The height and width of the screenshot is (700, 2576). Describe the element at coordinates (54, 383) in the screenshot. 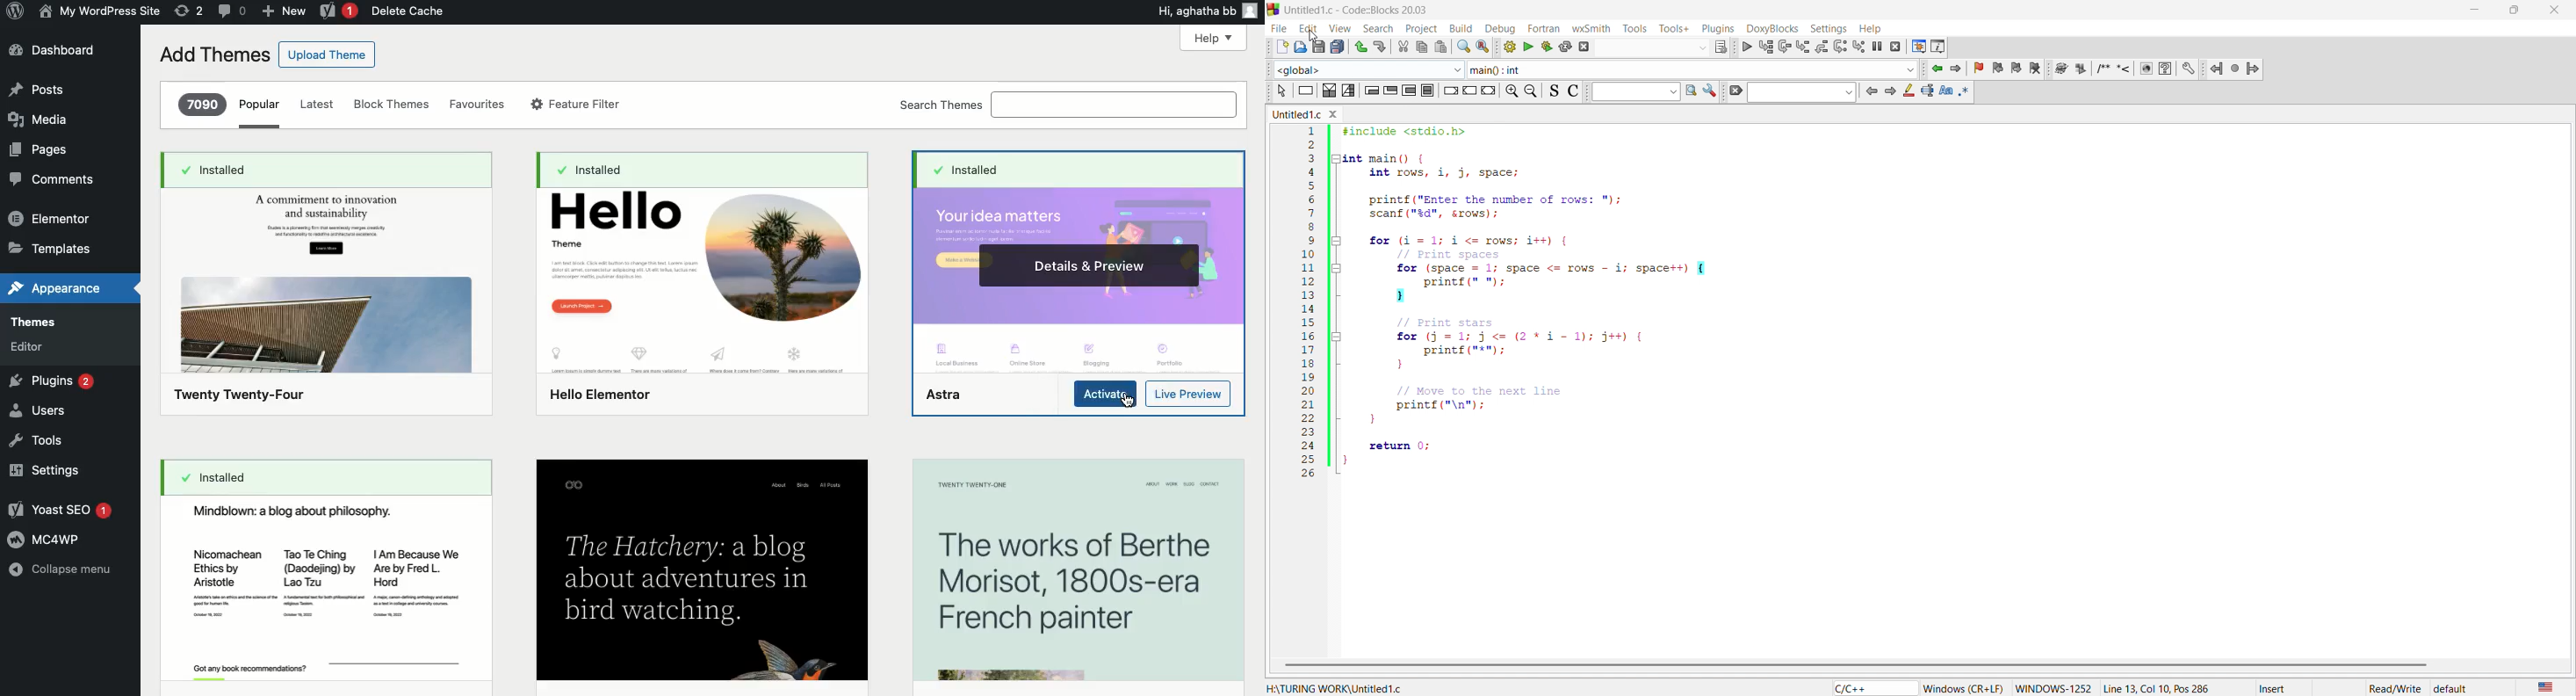

I see `Plugins 2` at that location.